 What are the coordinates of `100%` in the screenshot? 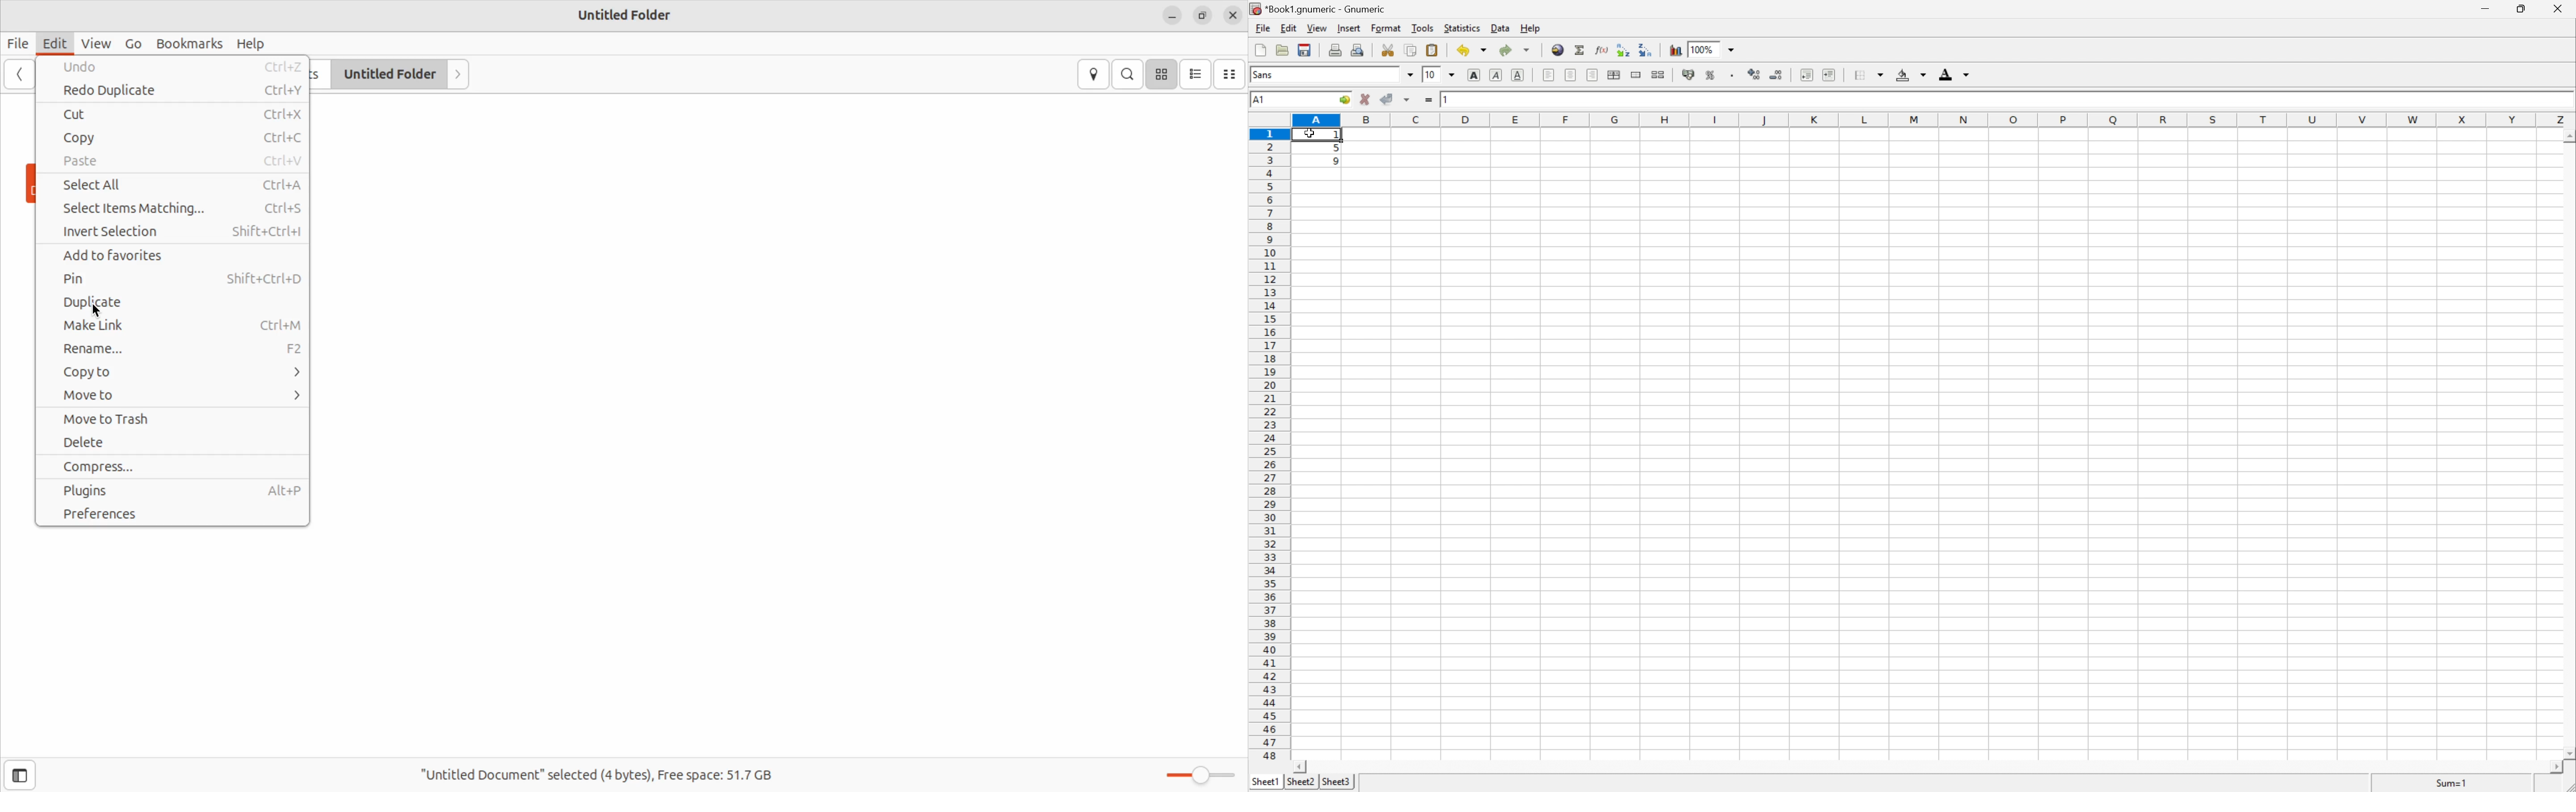 It's located at (1701, 49).